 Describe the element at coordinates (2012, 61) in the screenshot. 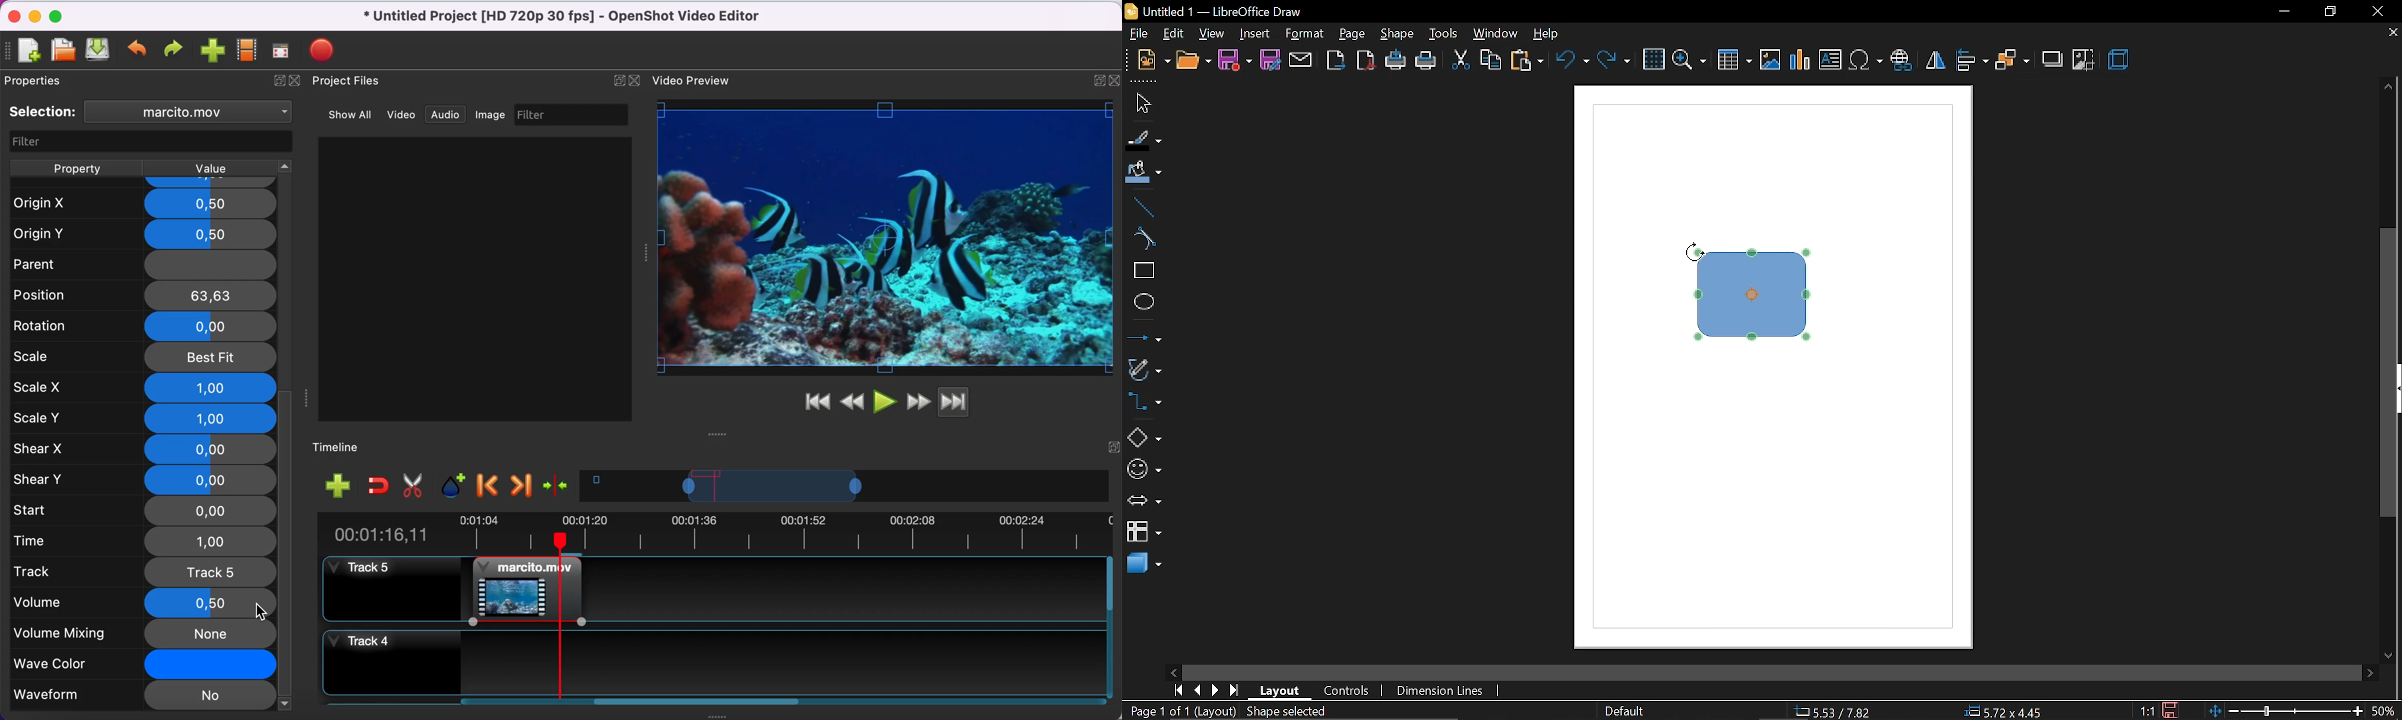

I see `arrange` at that location.